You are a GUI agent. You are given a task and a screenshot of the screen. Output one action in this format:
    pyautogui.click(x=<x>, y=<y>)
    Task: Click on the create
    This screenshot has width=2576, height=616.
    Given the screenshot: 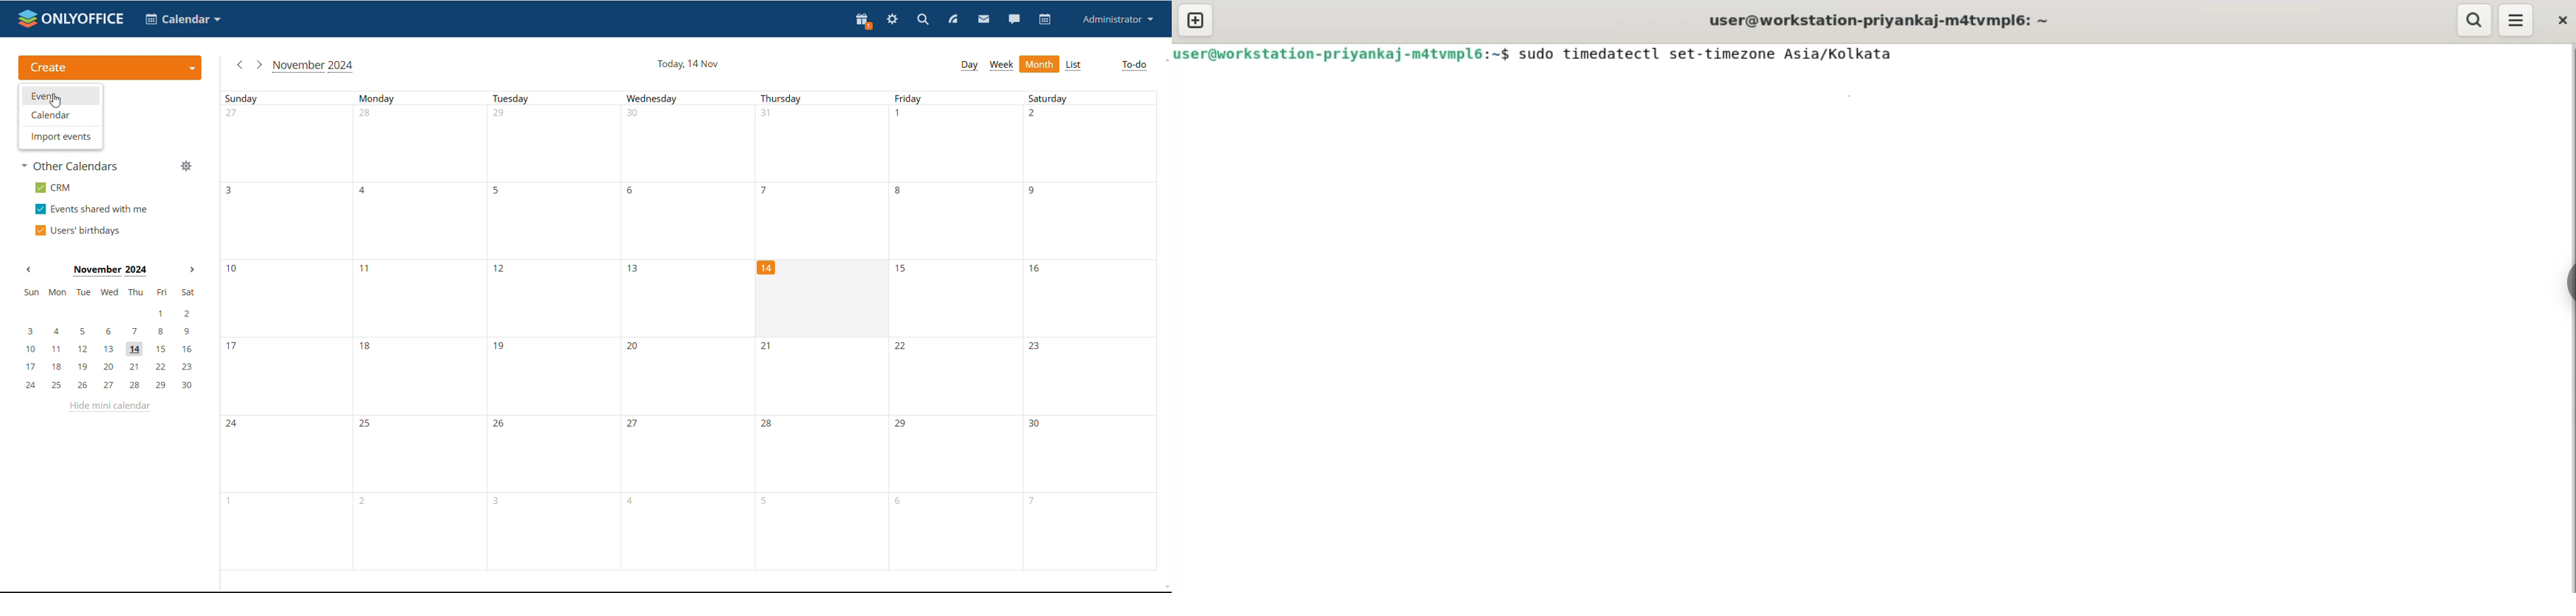 What is the action you would take?
    pyautogui.click(x=110, y=68)
    